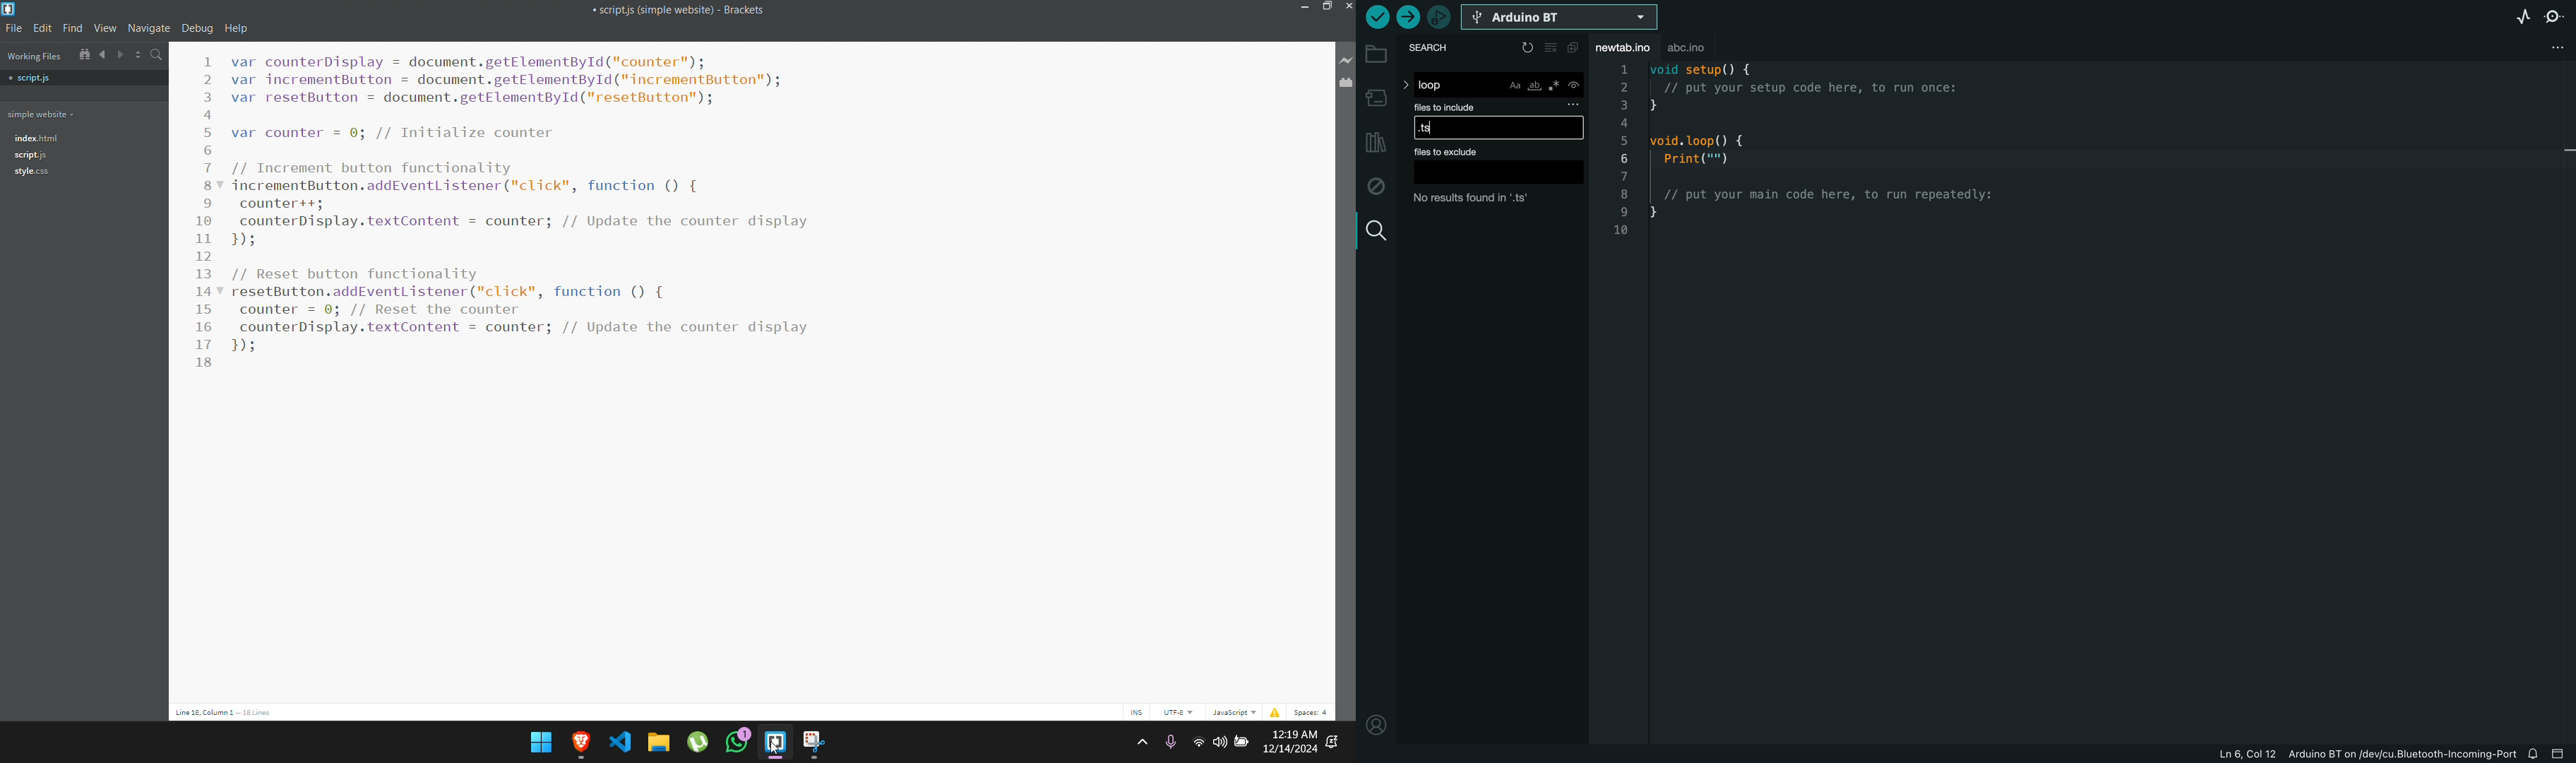 This screenshot has height=784, width=2576. I want to click on battery, so click(1243, 743).